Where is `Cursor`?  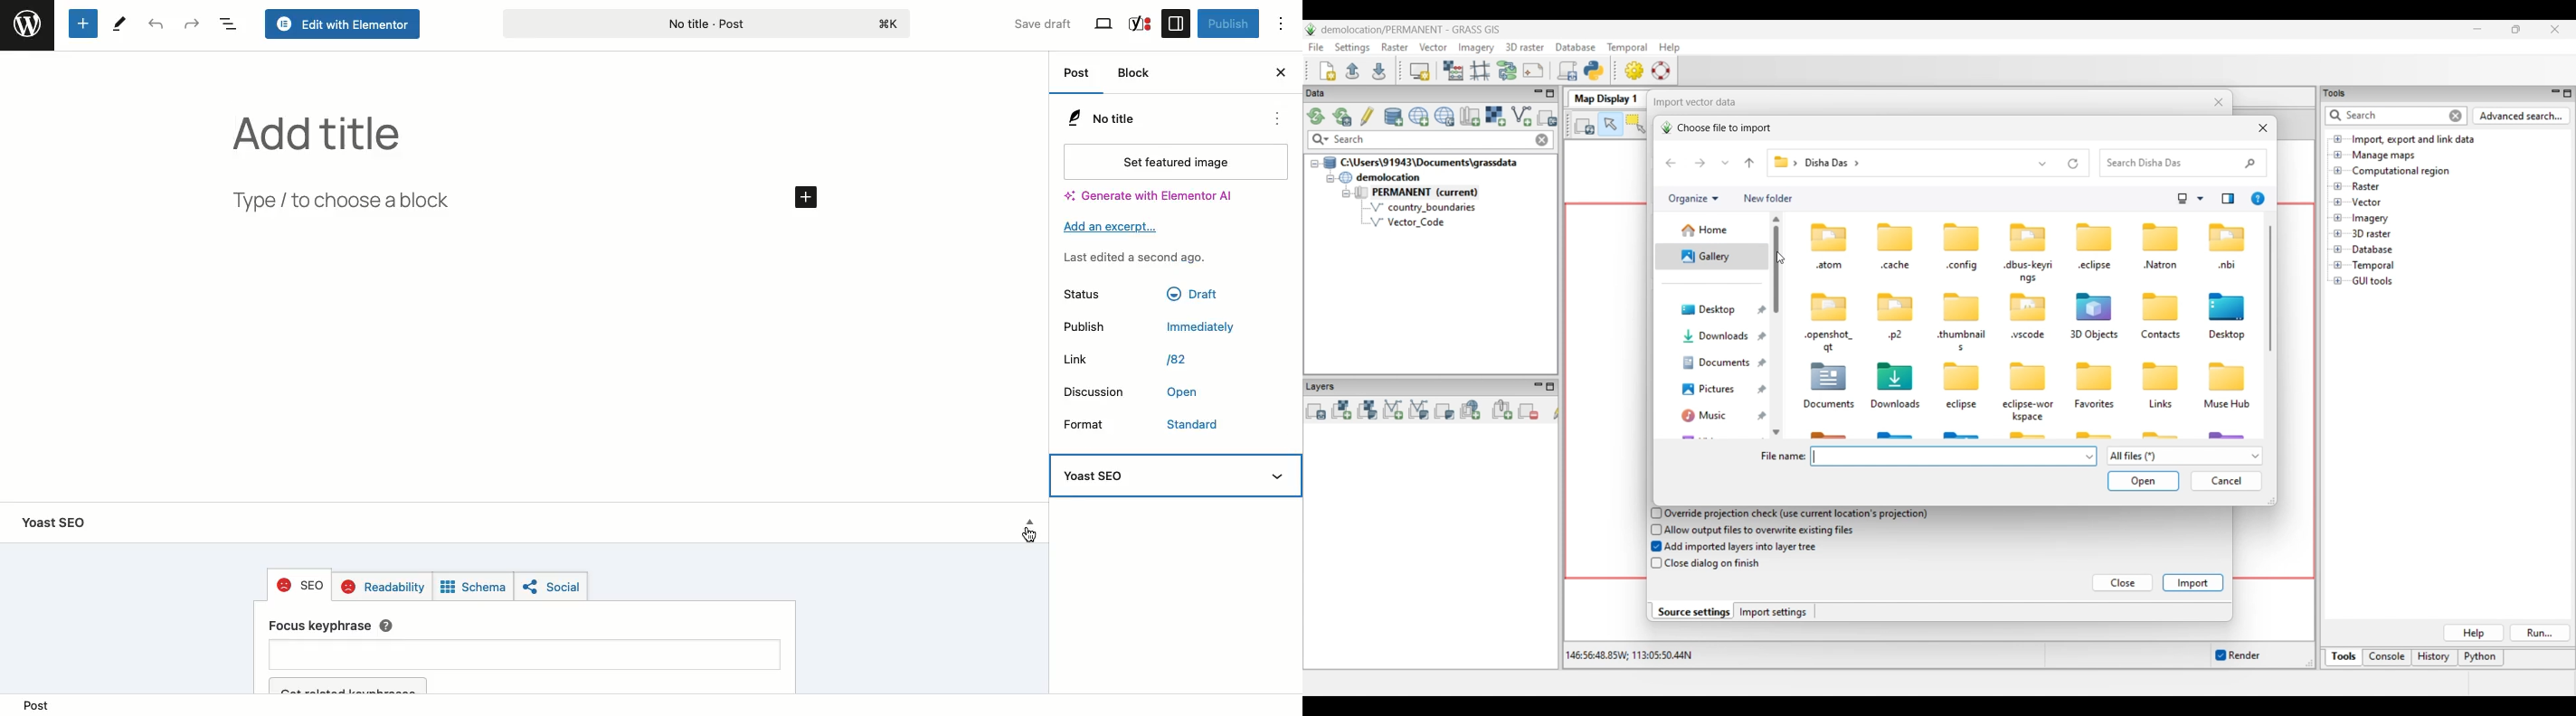
Cursor is located at coordinates (1028, 535).